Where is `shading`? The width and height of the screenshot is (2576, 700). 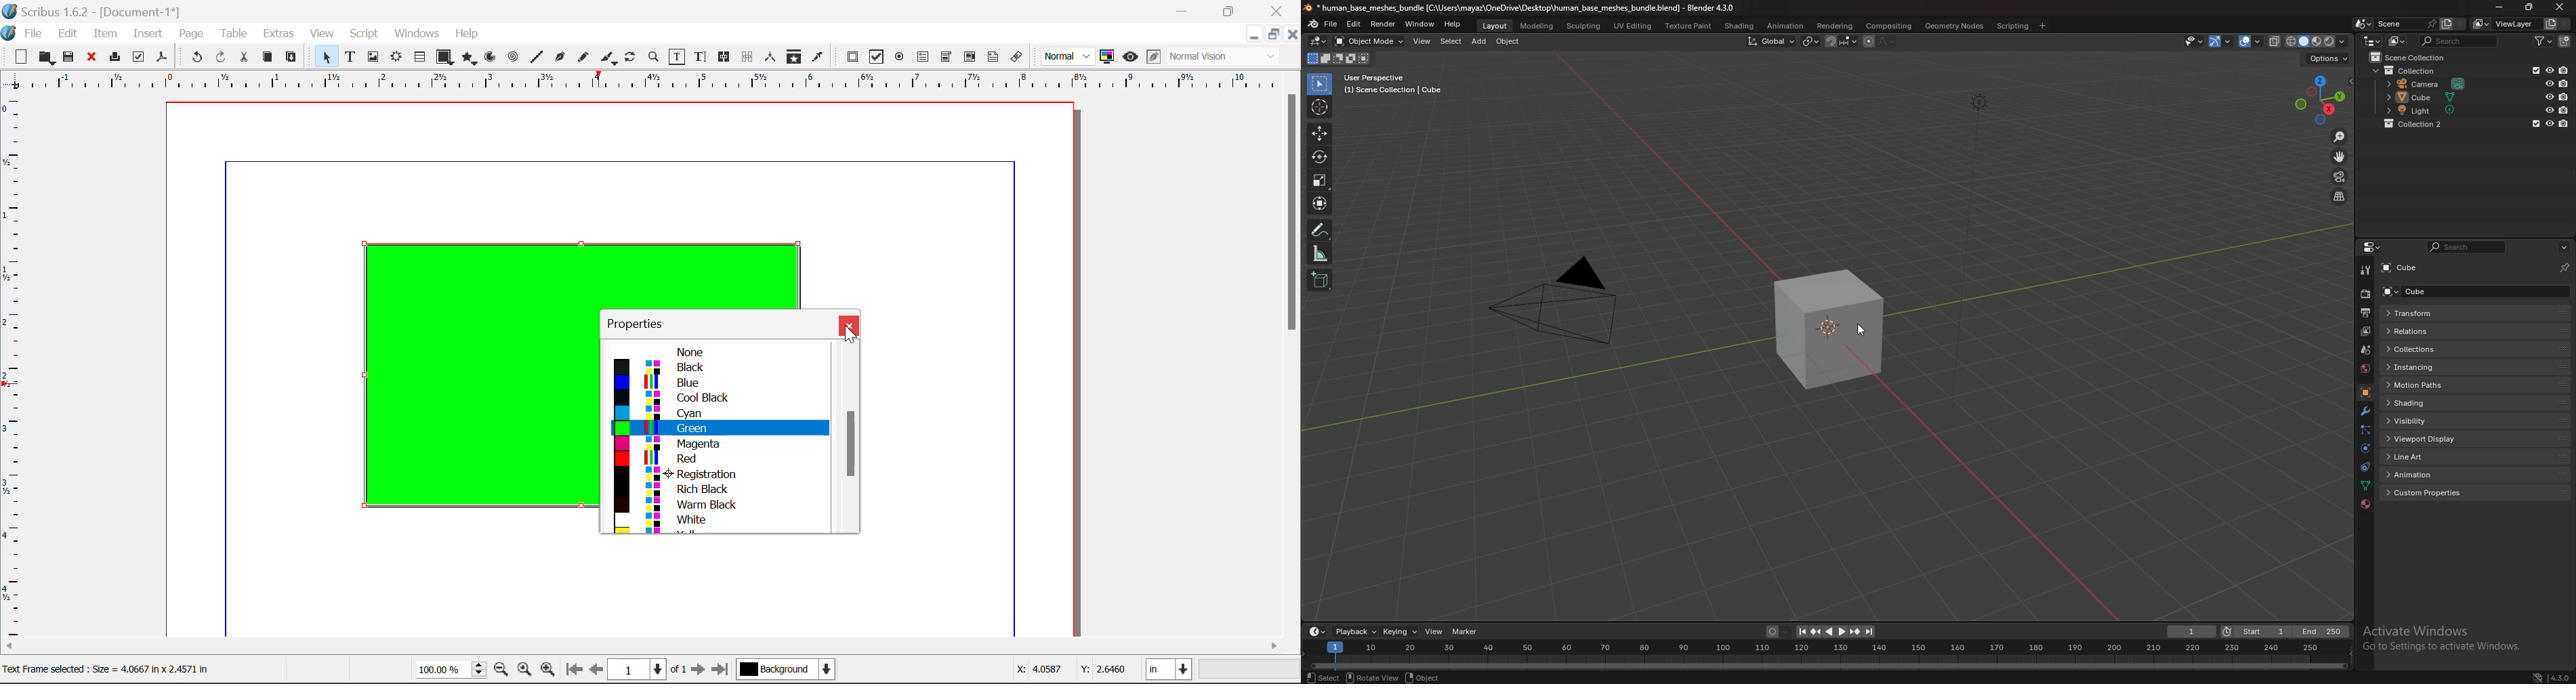
shading is located at coordinates (2434, 402).